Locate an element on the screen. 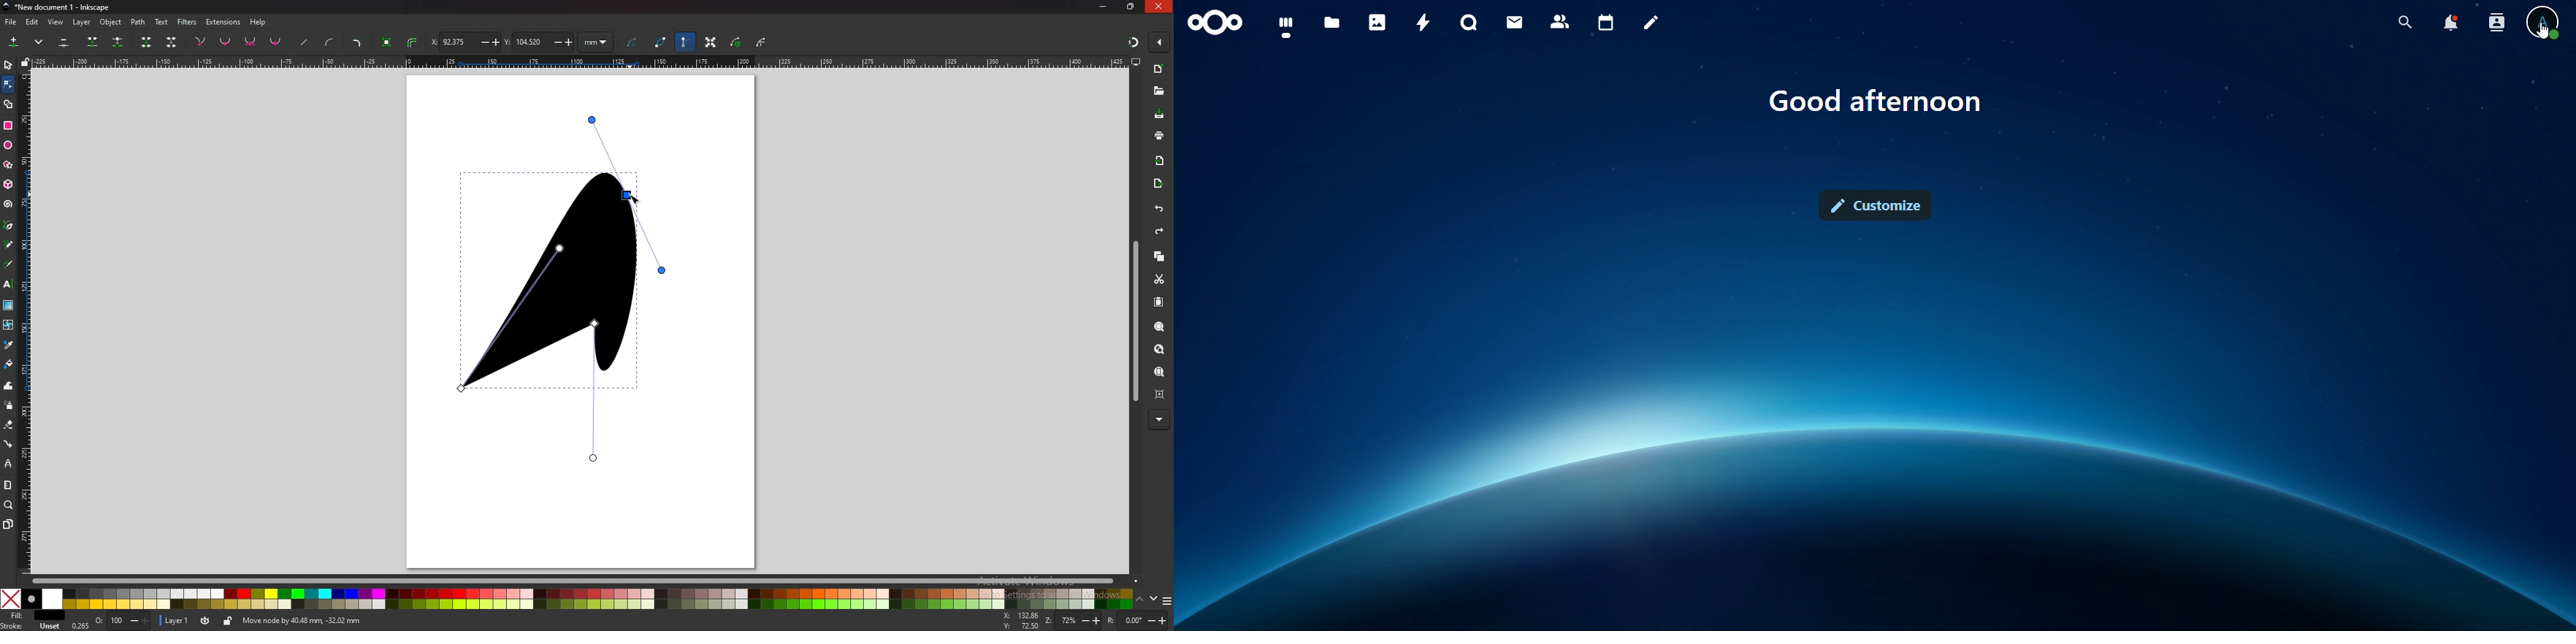 This screenshot has width=2576, height=644. insert new nodes is located at coordinates (14, 42).